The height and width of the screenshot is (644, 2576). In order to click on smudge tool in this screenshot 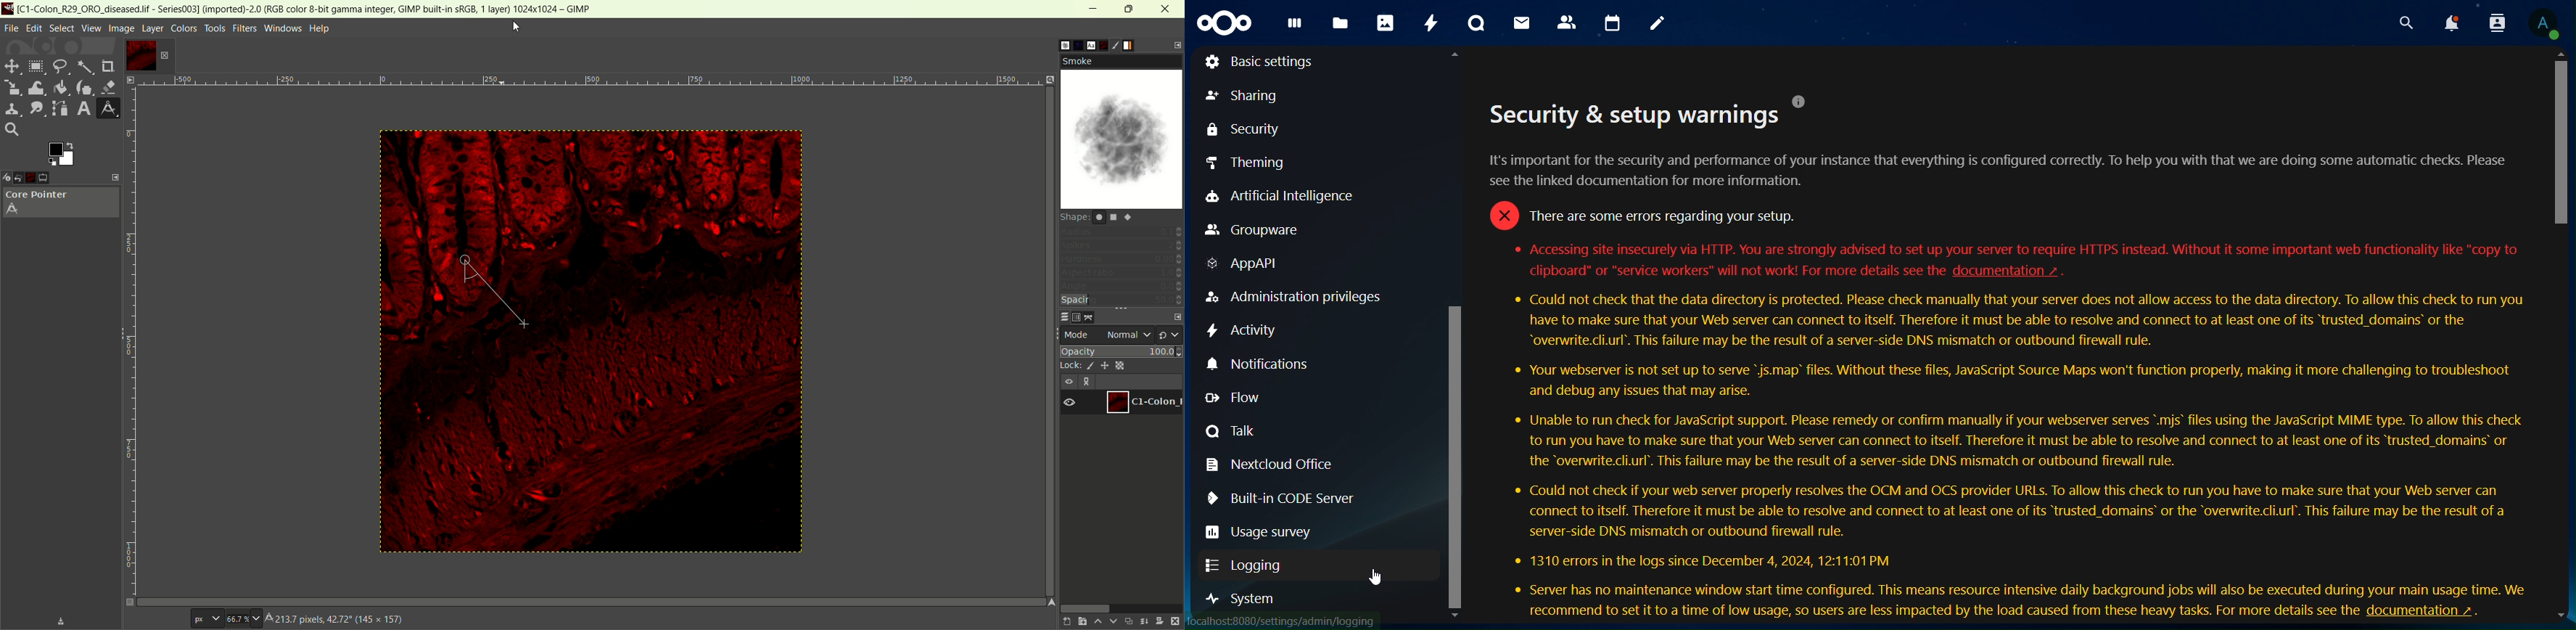, I will do `click(34, 108)`.